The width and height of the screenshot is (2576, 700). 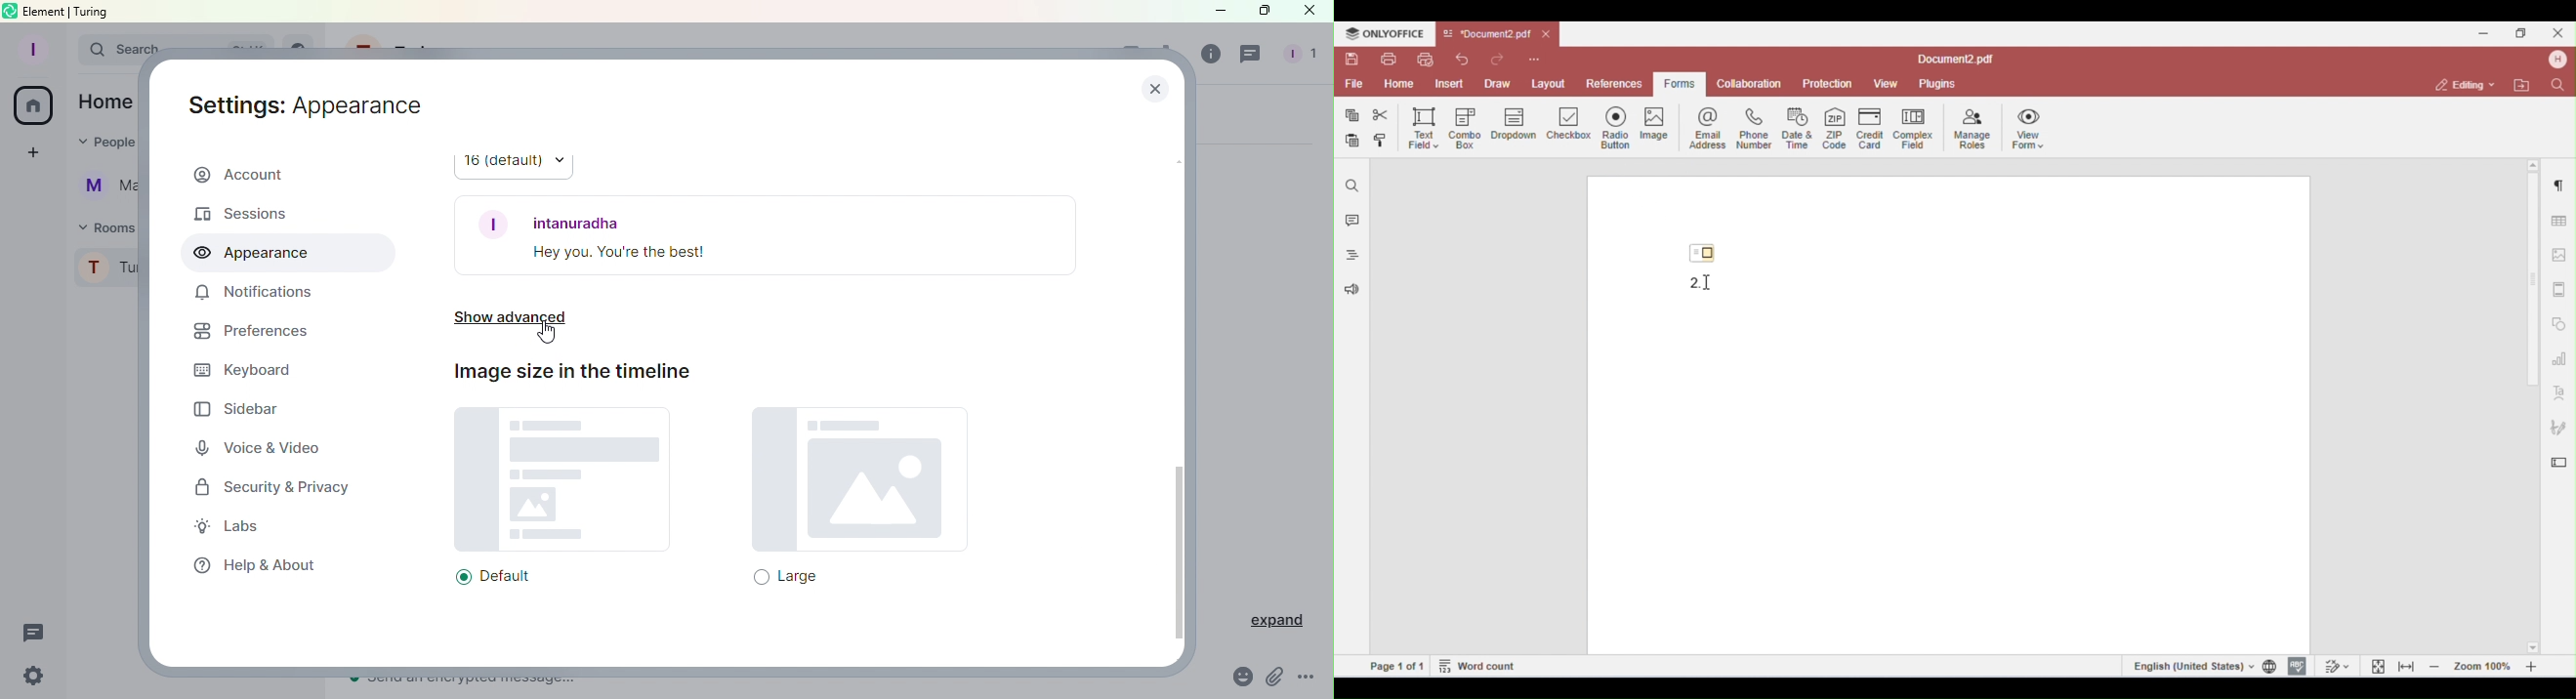 What do you see at coordinates (857, 498) in the screenshot?
I see `Large` at bounding box center [857, 498].